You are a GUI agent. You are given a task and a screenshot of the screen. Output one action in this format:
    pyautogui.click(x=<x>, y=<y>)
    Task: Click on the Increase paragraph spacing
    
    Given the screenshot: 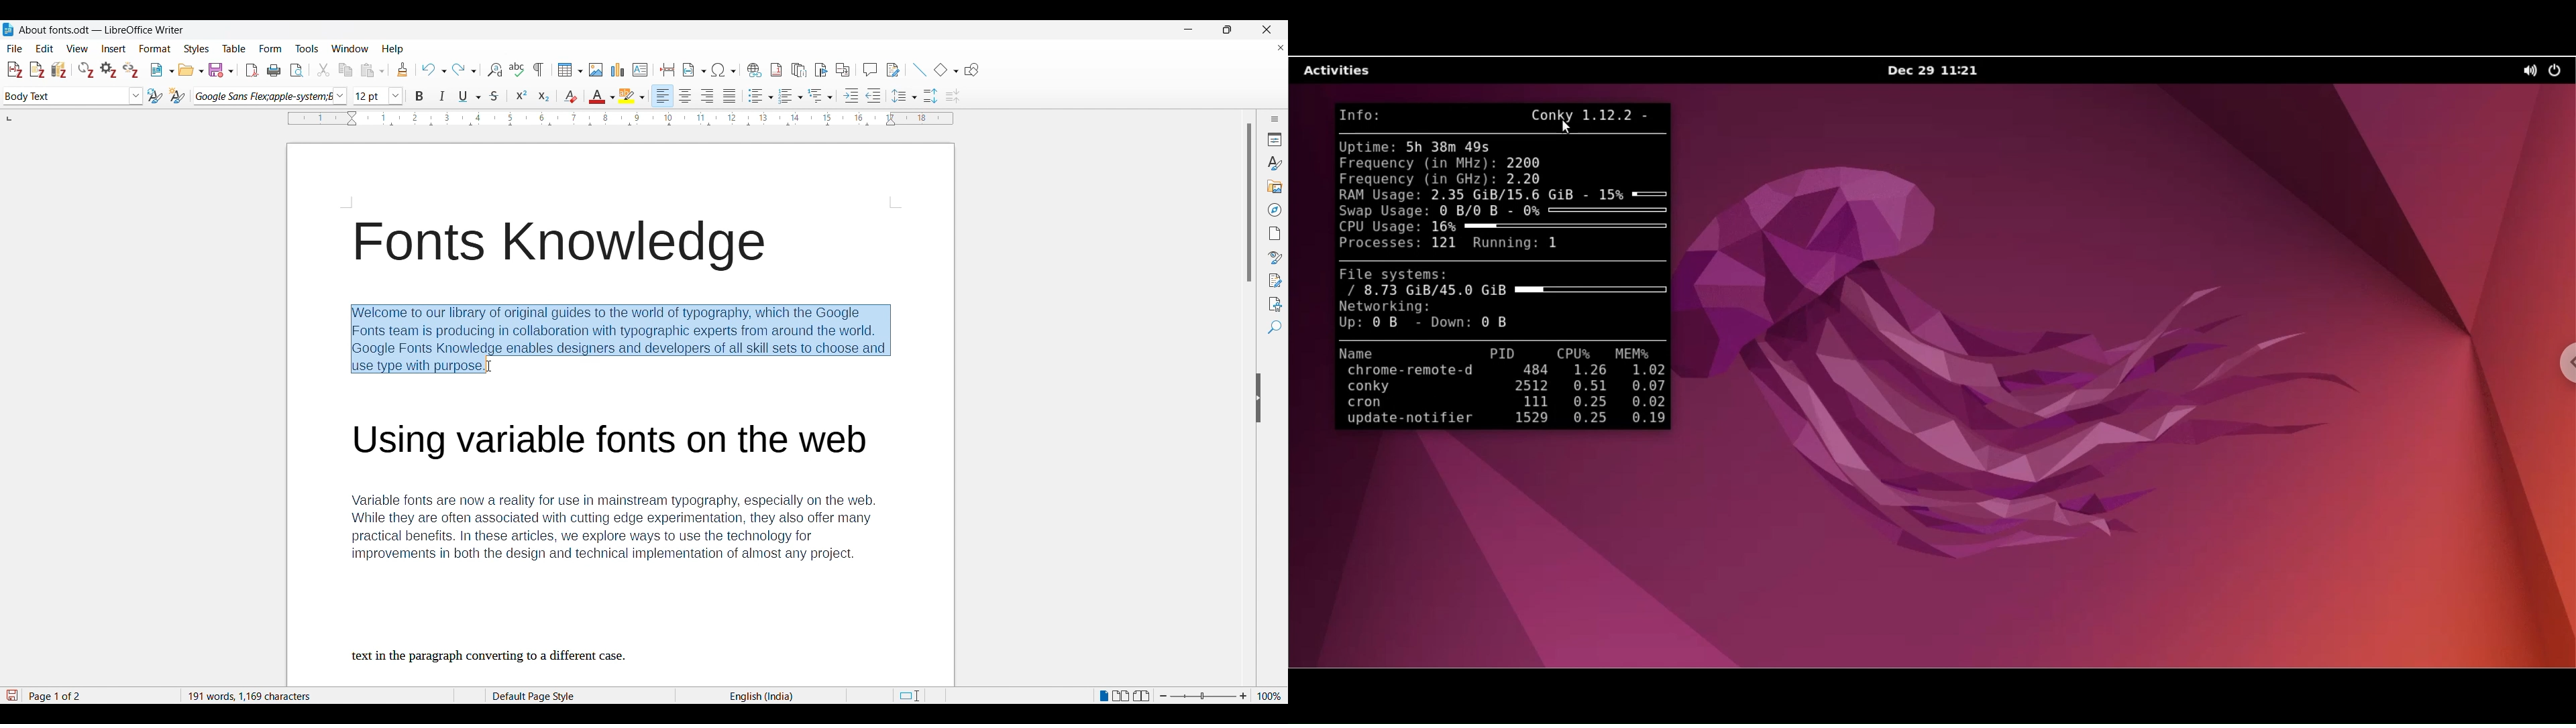 What is the action you would take?
    pyautogui.click(x=930, y=96)
    